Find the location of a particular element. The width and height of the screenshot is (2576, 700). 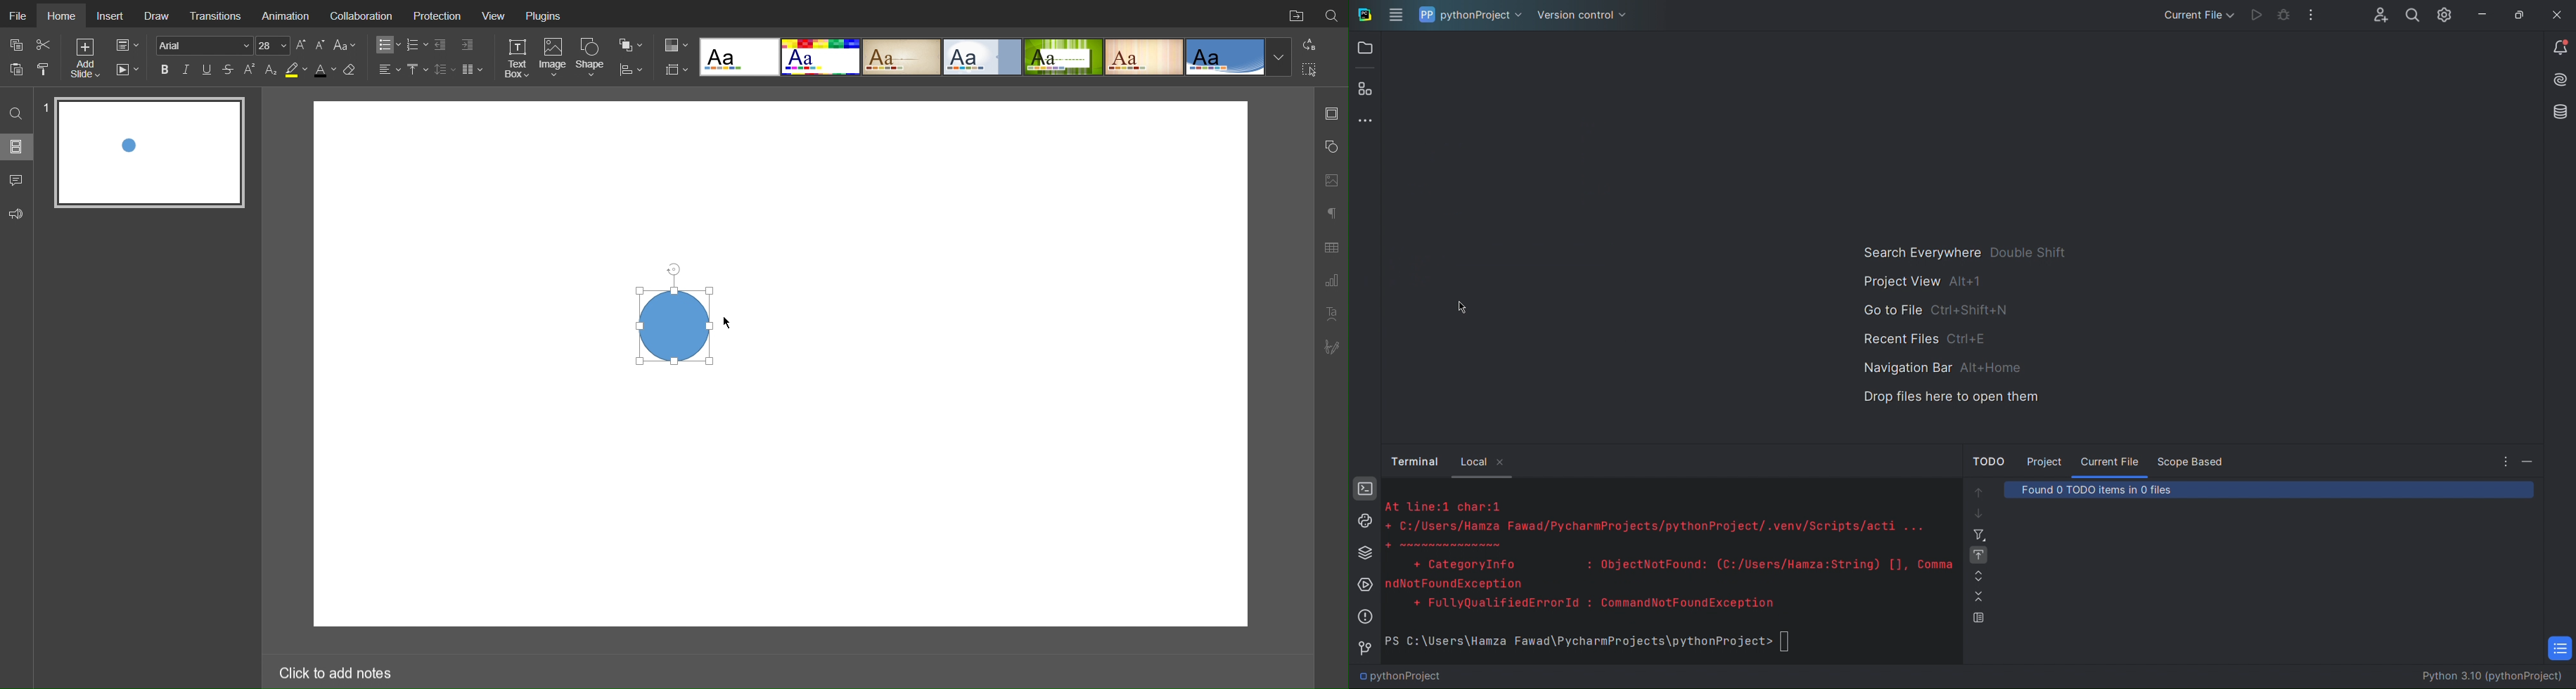

Playback Settings is located at coordinates (127, 70).